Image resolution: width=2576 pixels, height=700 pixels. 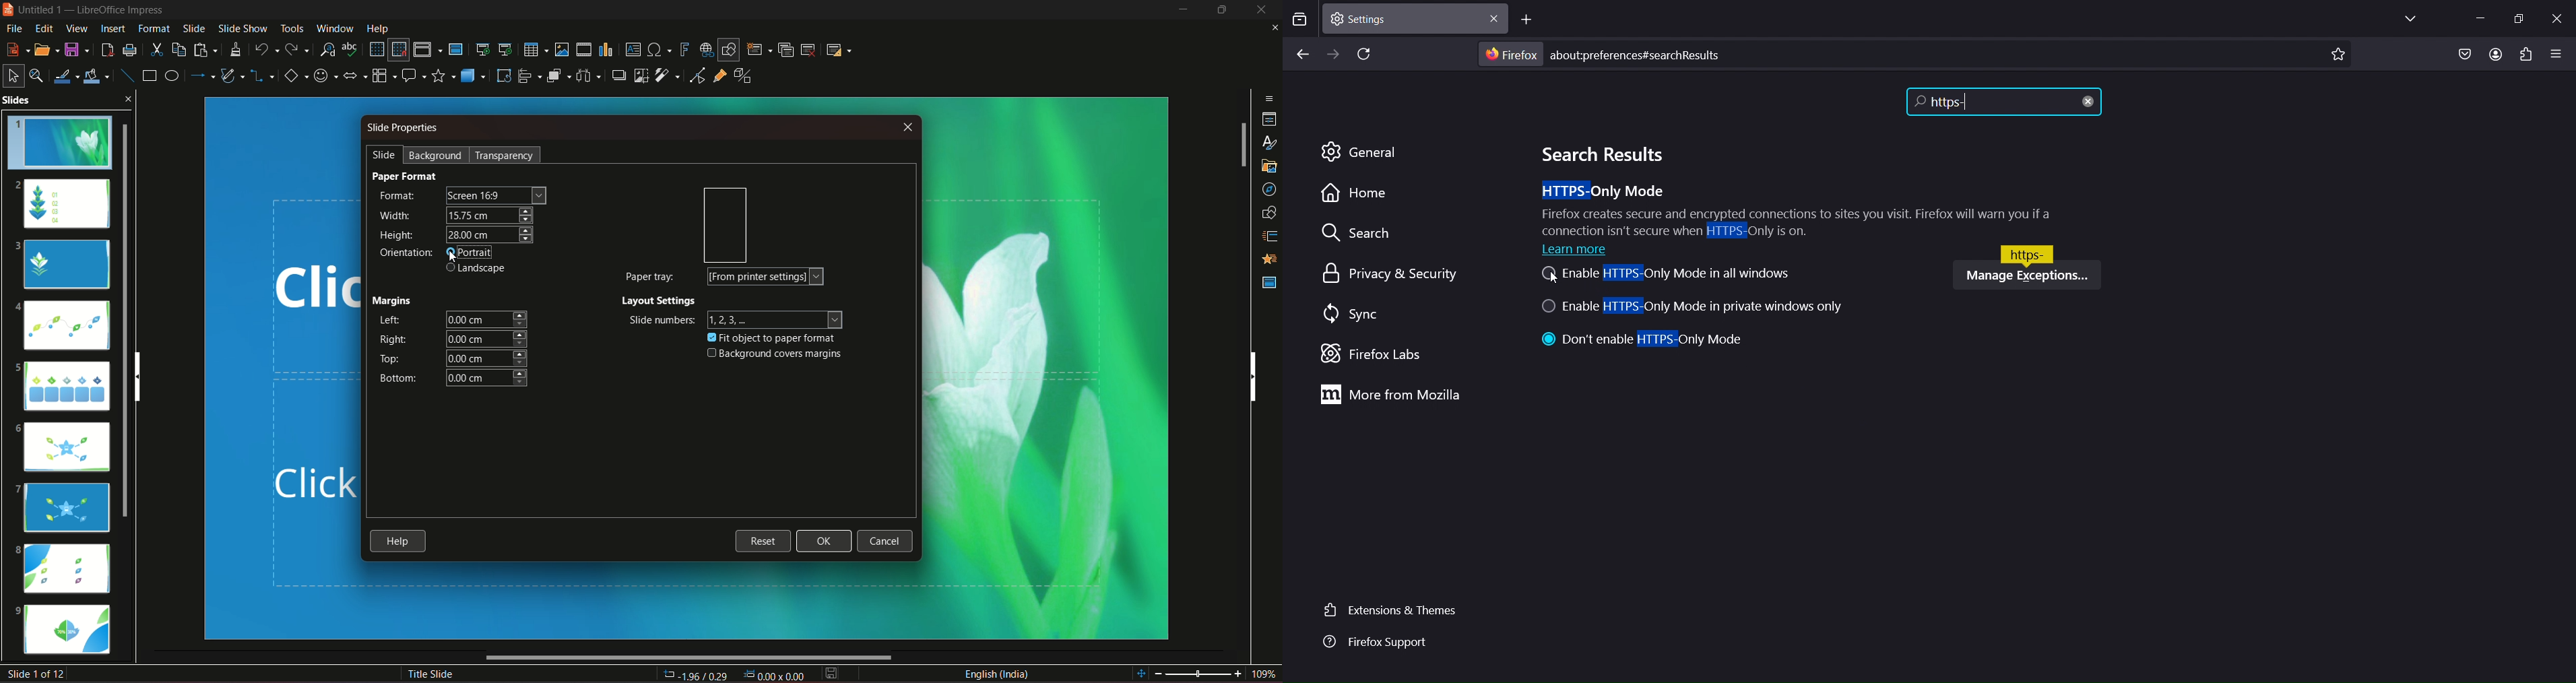 I want to click on bookmark page, so click(x=2342, y=53).